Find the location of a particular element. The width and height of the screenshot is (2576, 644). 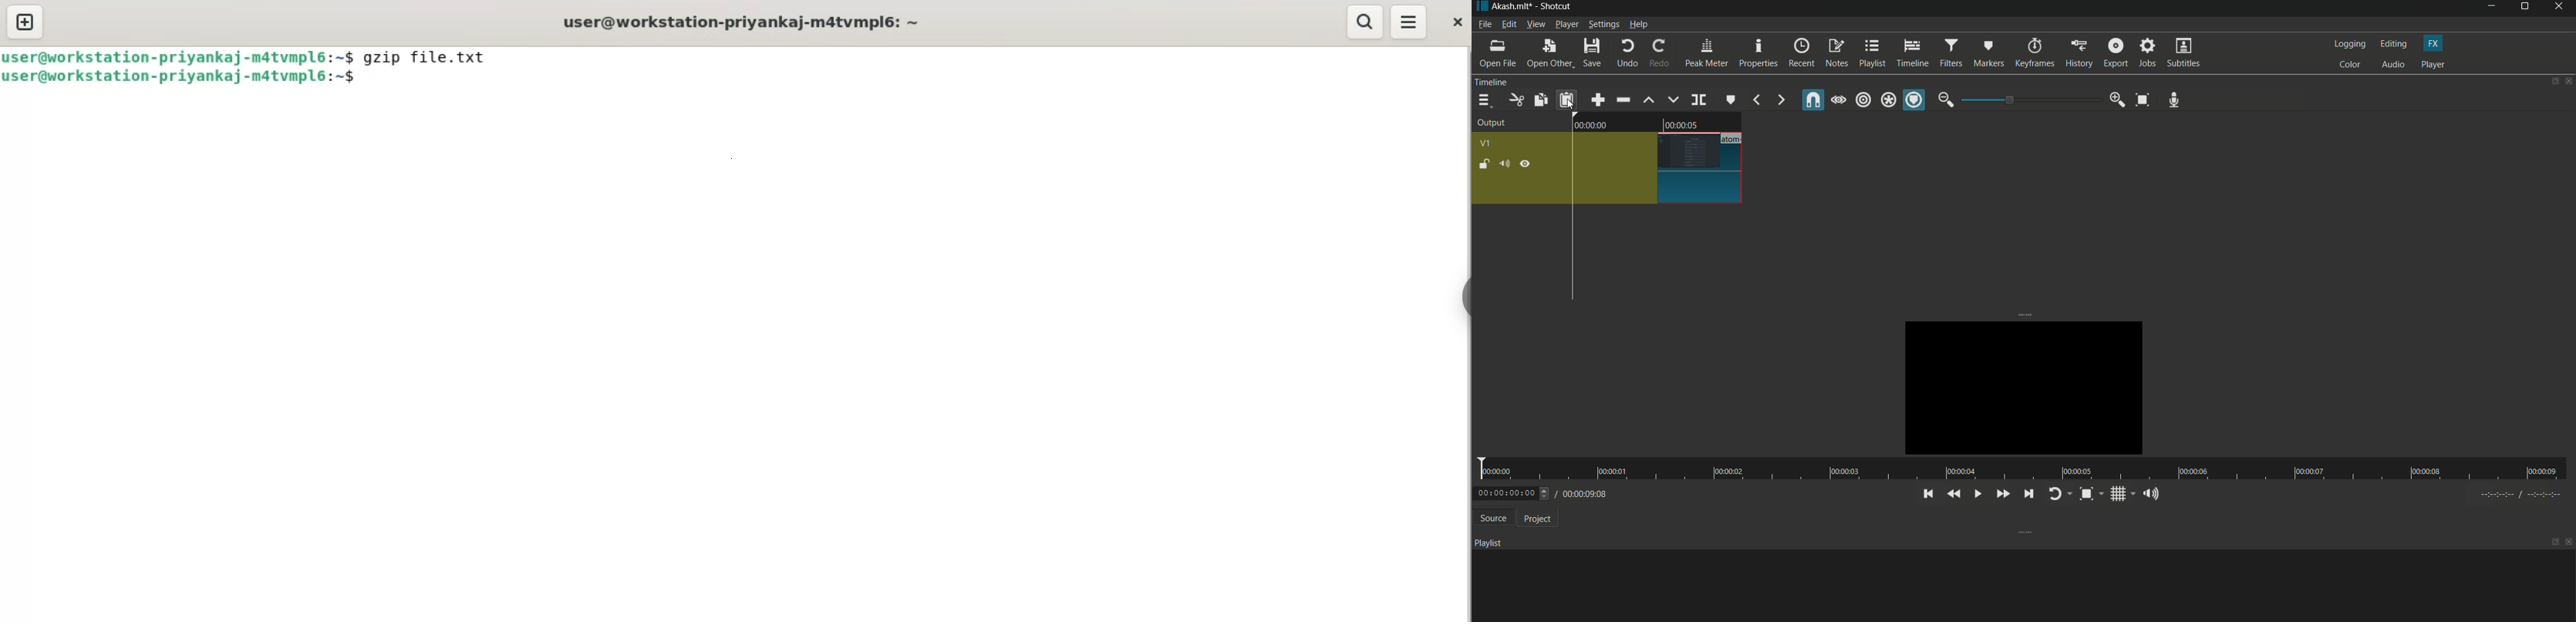

settings menu is located at coordinates (1603, 24).